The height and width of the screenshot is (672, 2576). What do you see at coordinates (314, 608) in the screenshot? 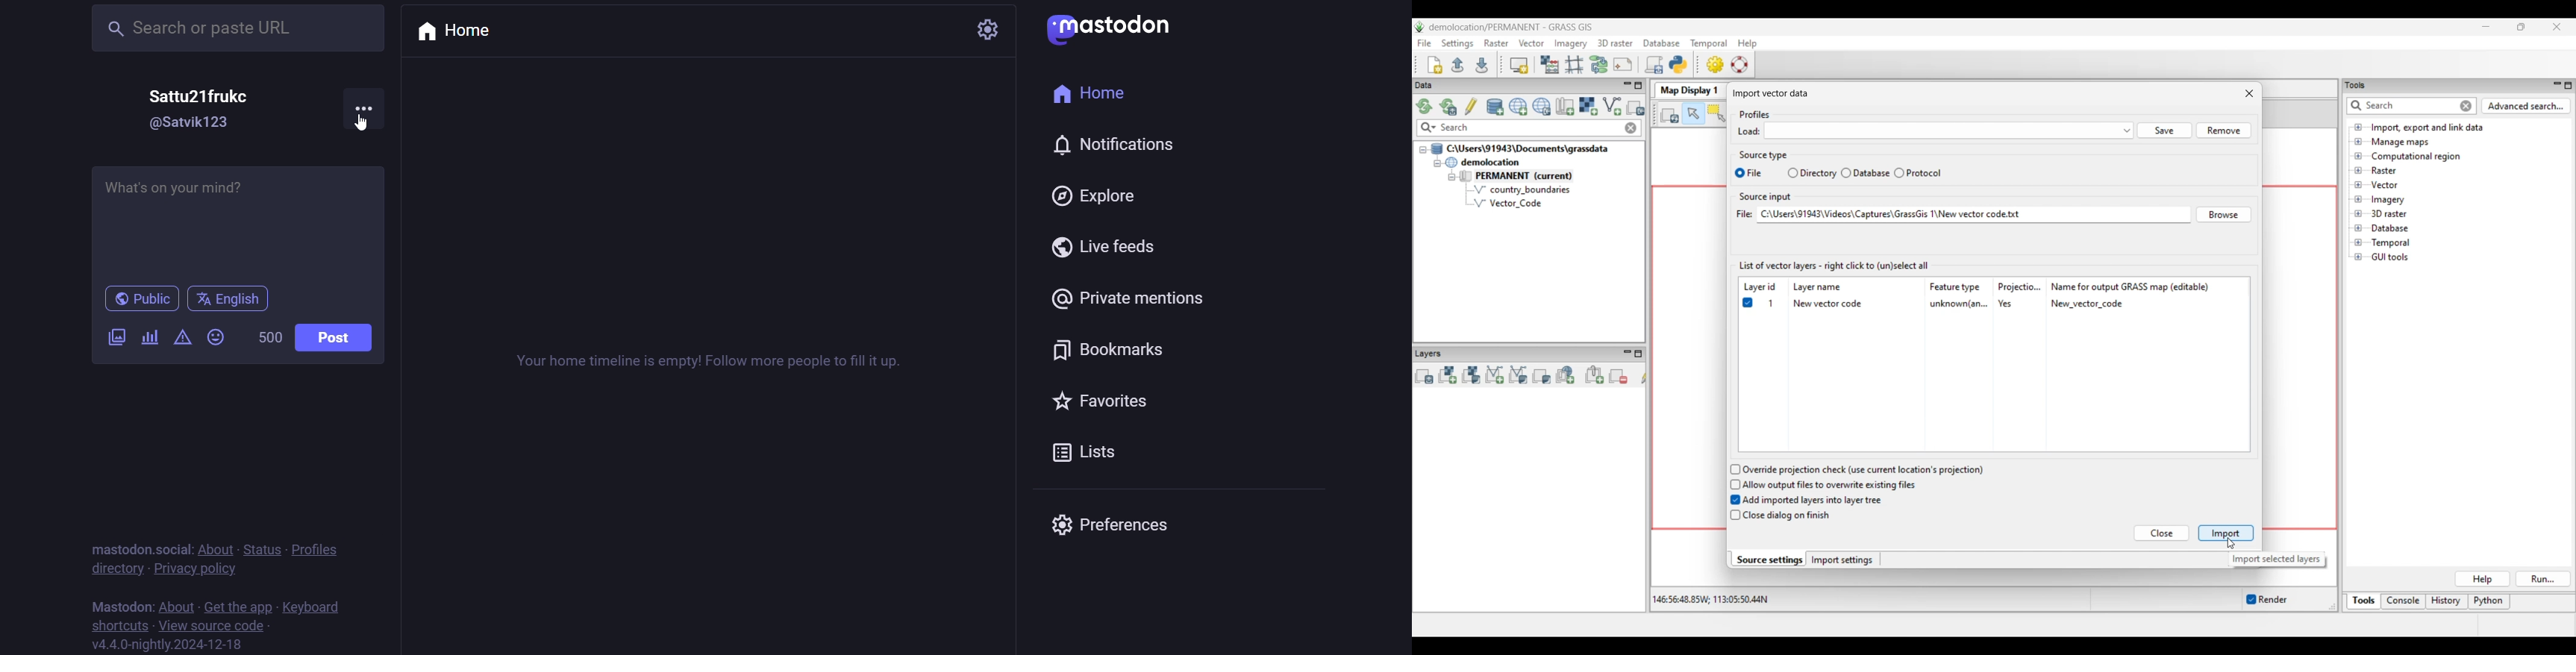
I see `keyboard` at bounding box center [314, 608].